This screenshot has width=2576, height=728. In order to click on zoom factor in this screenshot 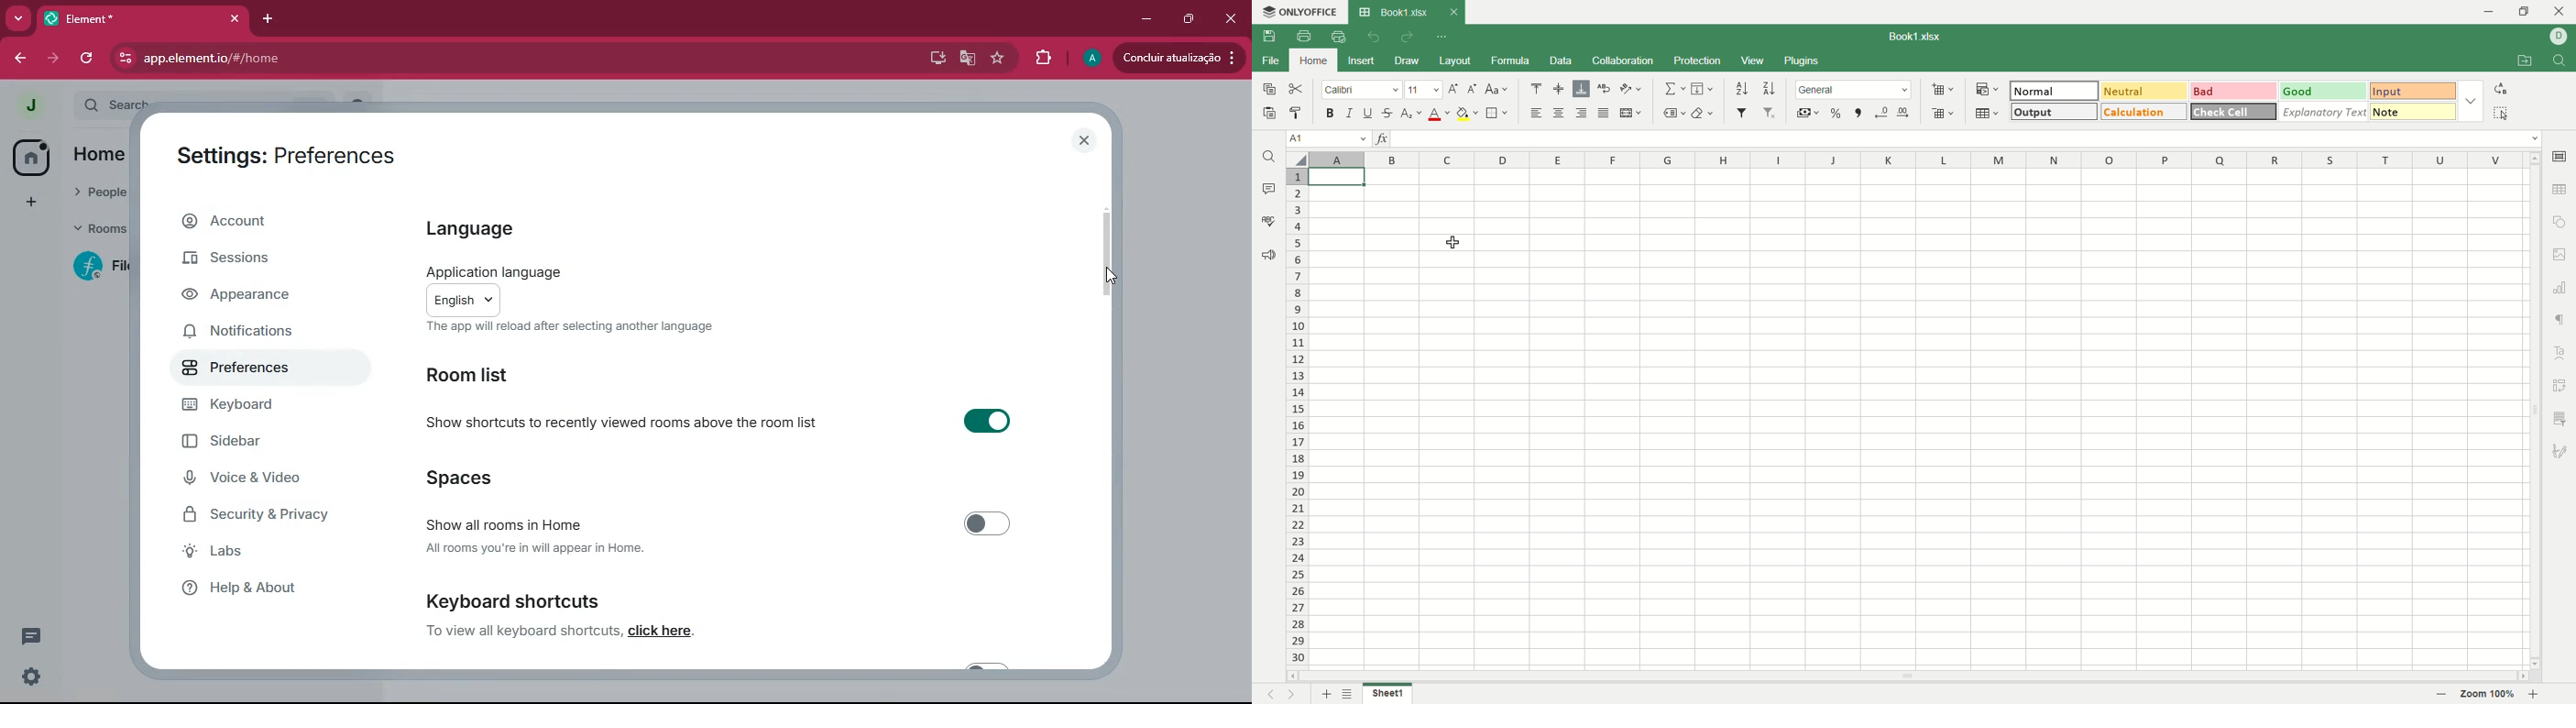, I will do `click(2492, 694)`.